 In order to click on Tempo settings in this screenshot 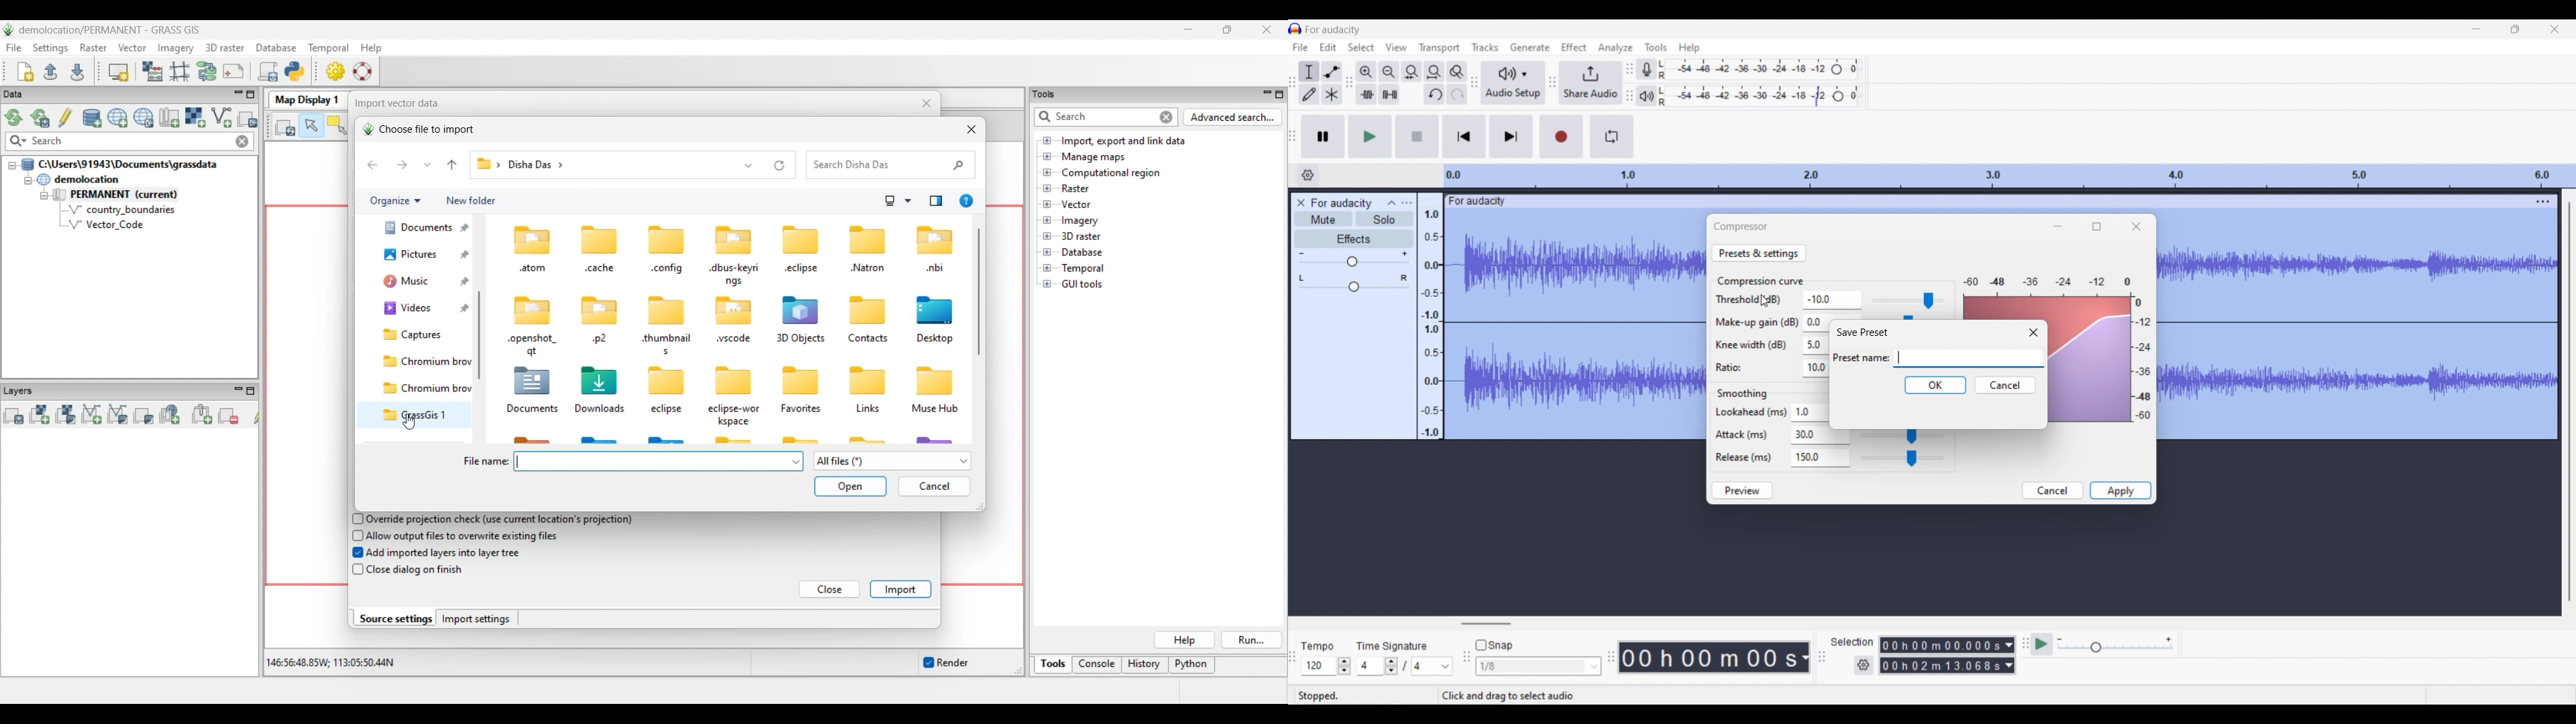, I will do `click(1326, 666)`.